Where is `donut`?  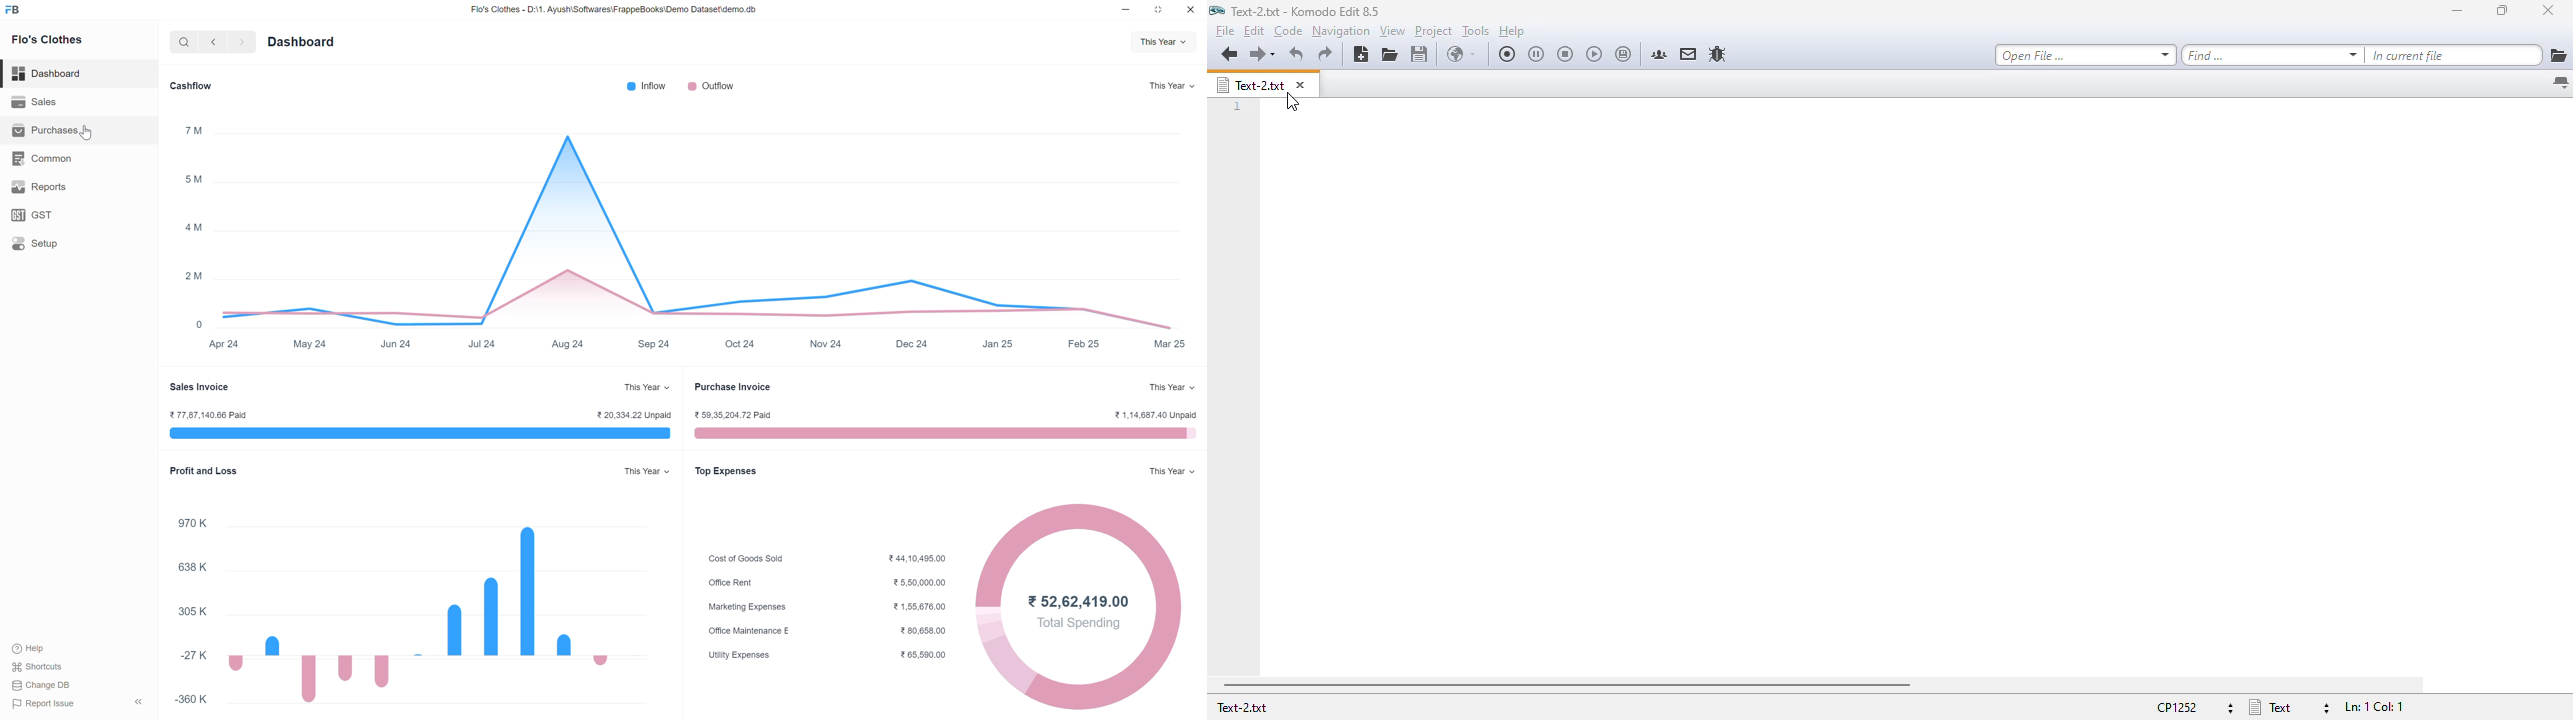
donut is located at coordinates (1166, 614).